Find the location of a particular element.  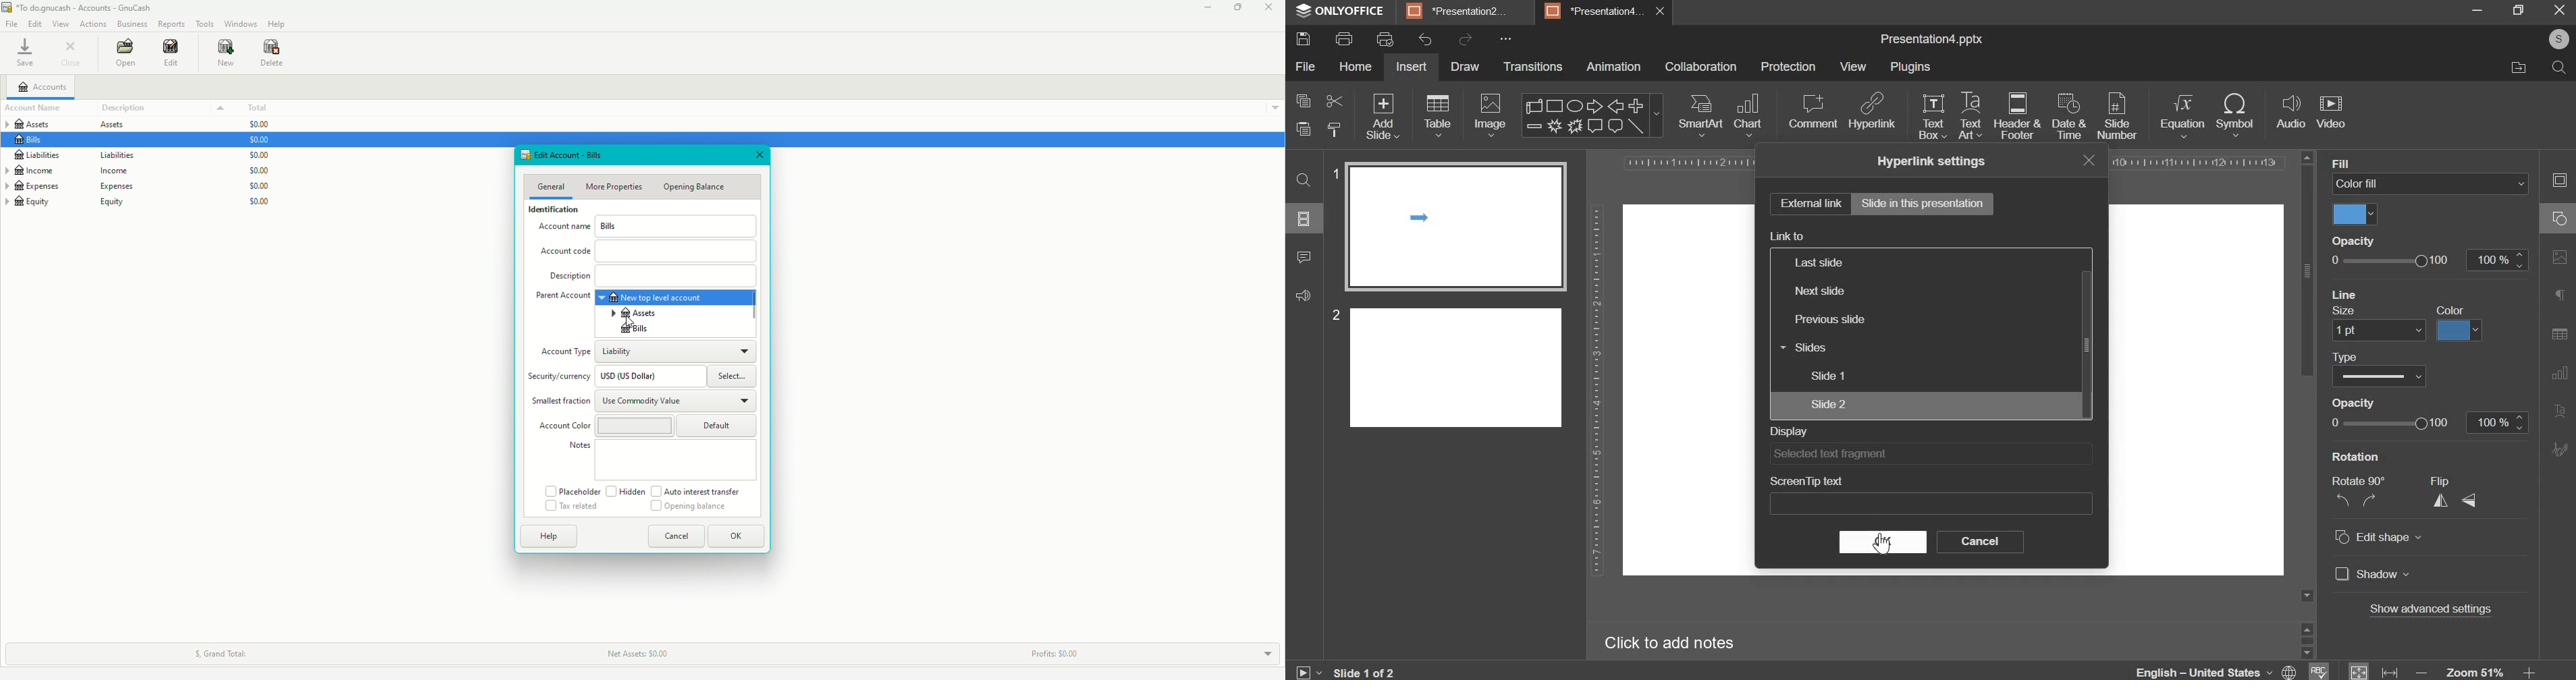

Delete is located at coordinates (273, 56).